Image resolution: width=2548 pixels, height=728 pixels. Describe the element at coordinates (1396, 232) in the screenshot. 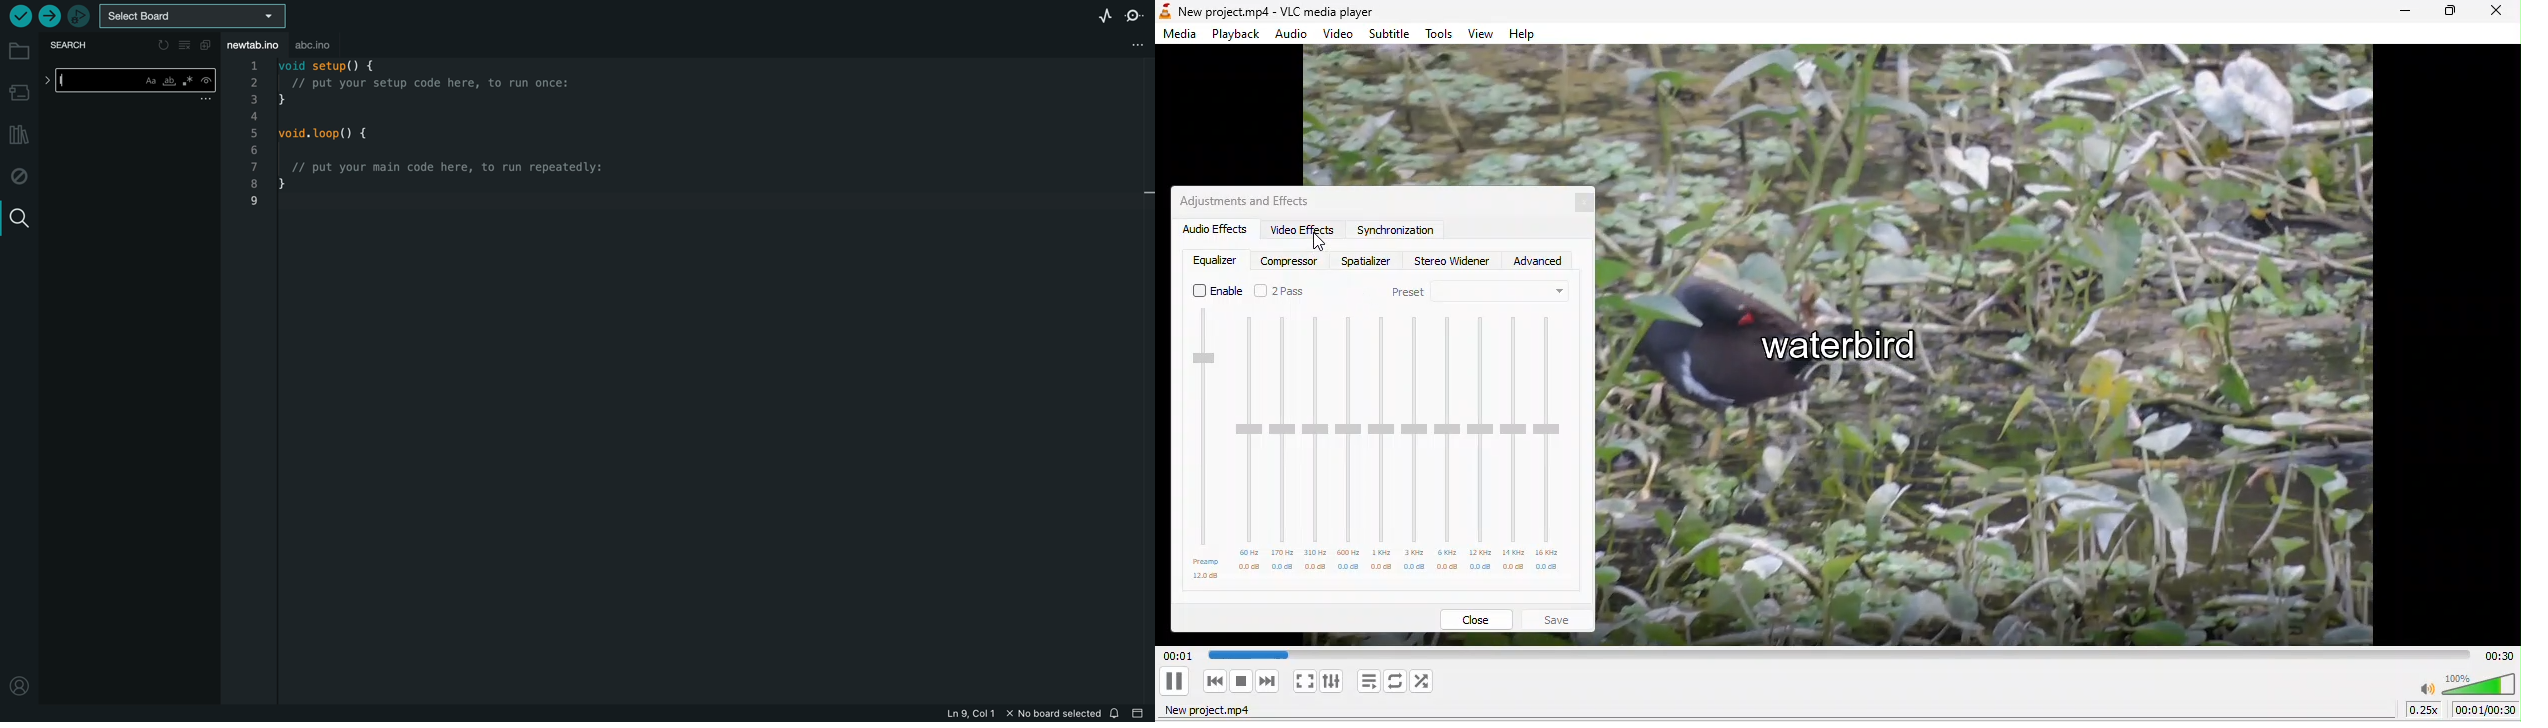

I see `synchronization` at that location.